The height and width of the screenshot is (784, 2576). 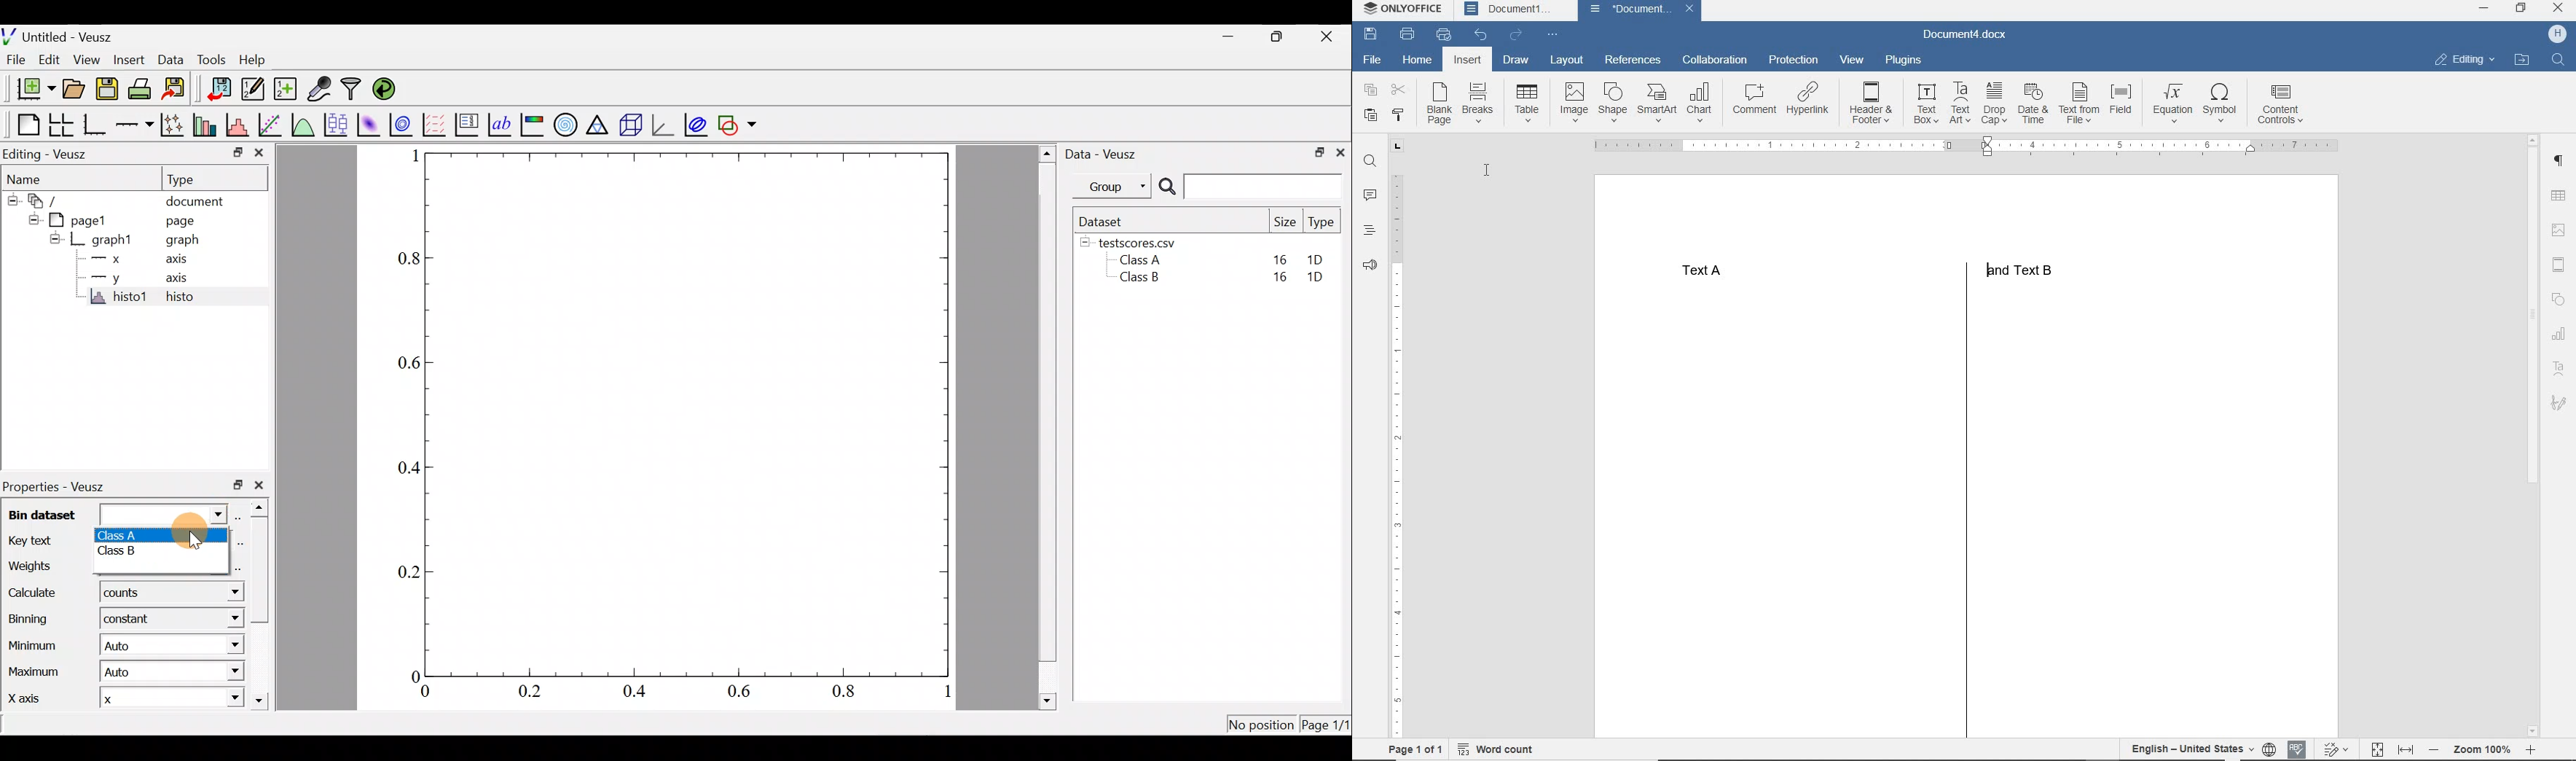 What do you see at coordinates (54, 239) in the screenshot?
I see `hide` at bounding box center [54, 239].